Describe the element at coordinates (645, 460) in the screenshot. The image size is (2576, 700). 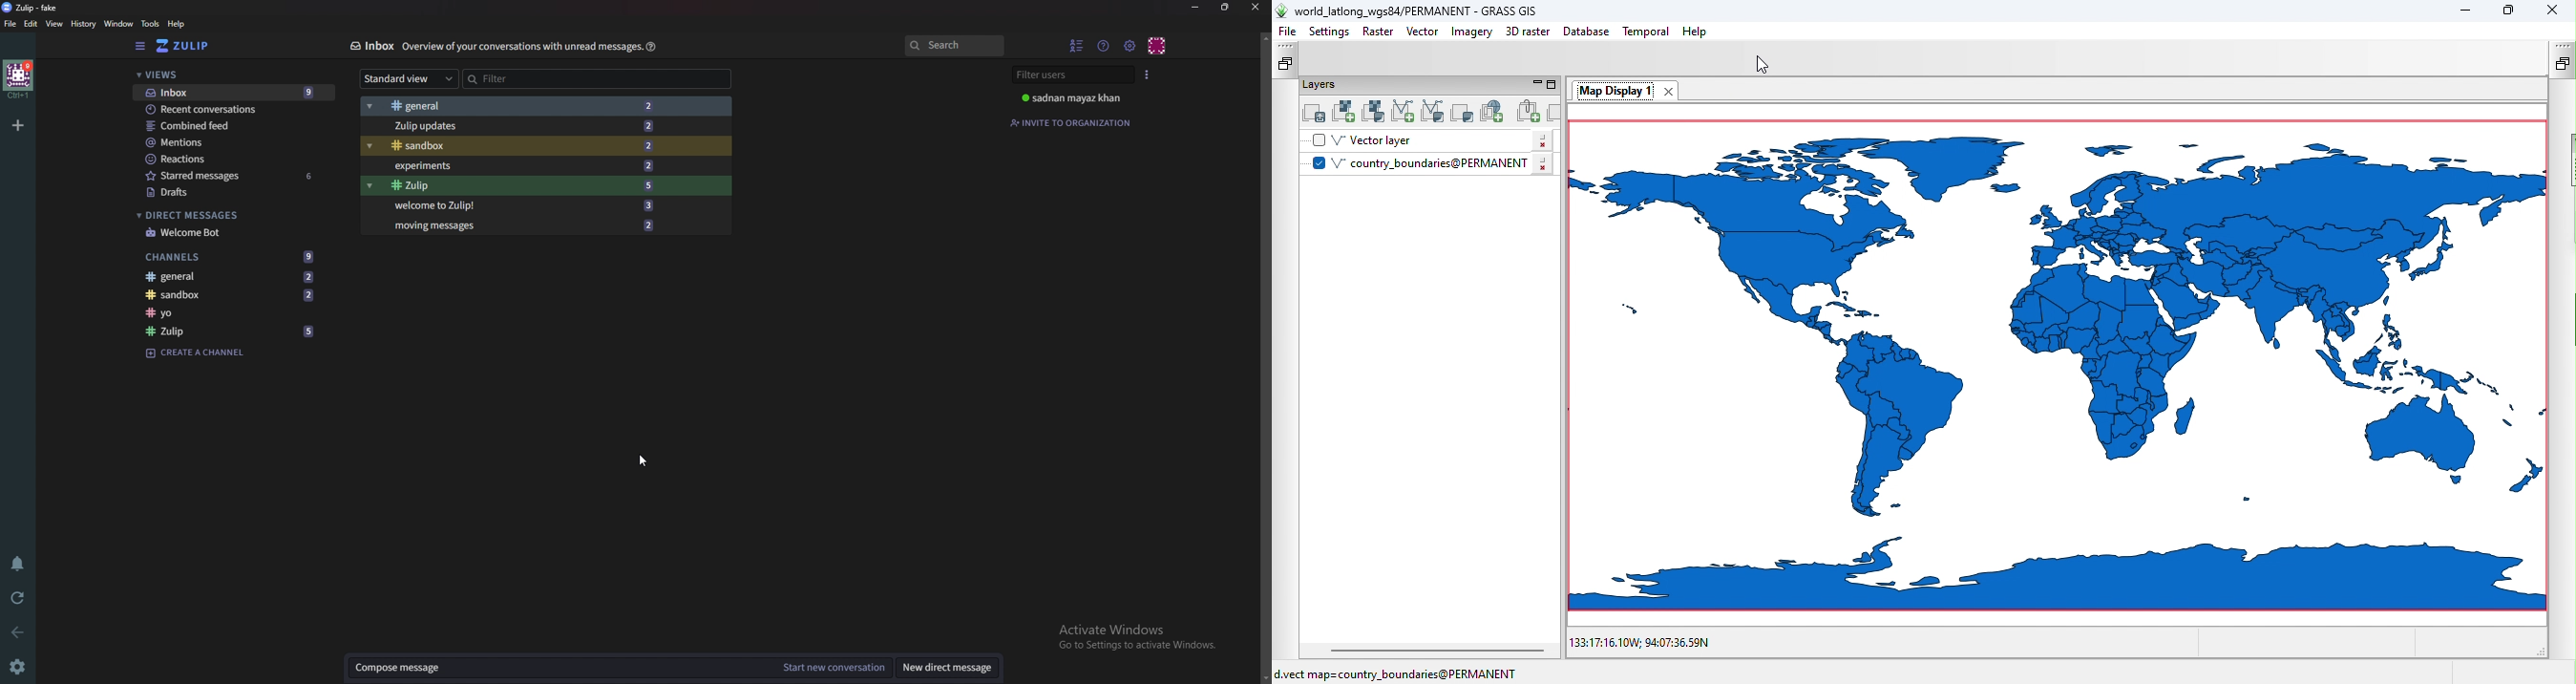
I see `cursor` at that location.